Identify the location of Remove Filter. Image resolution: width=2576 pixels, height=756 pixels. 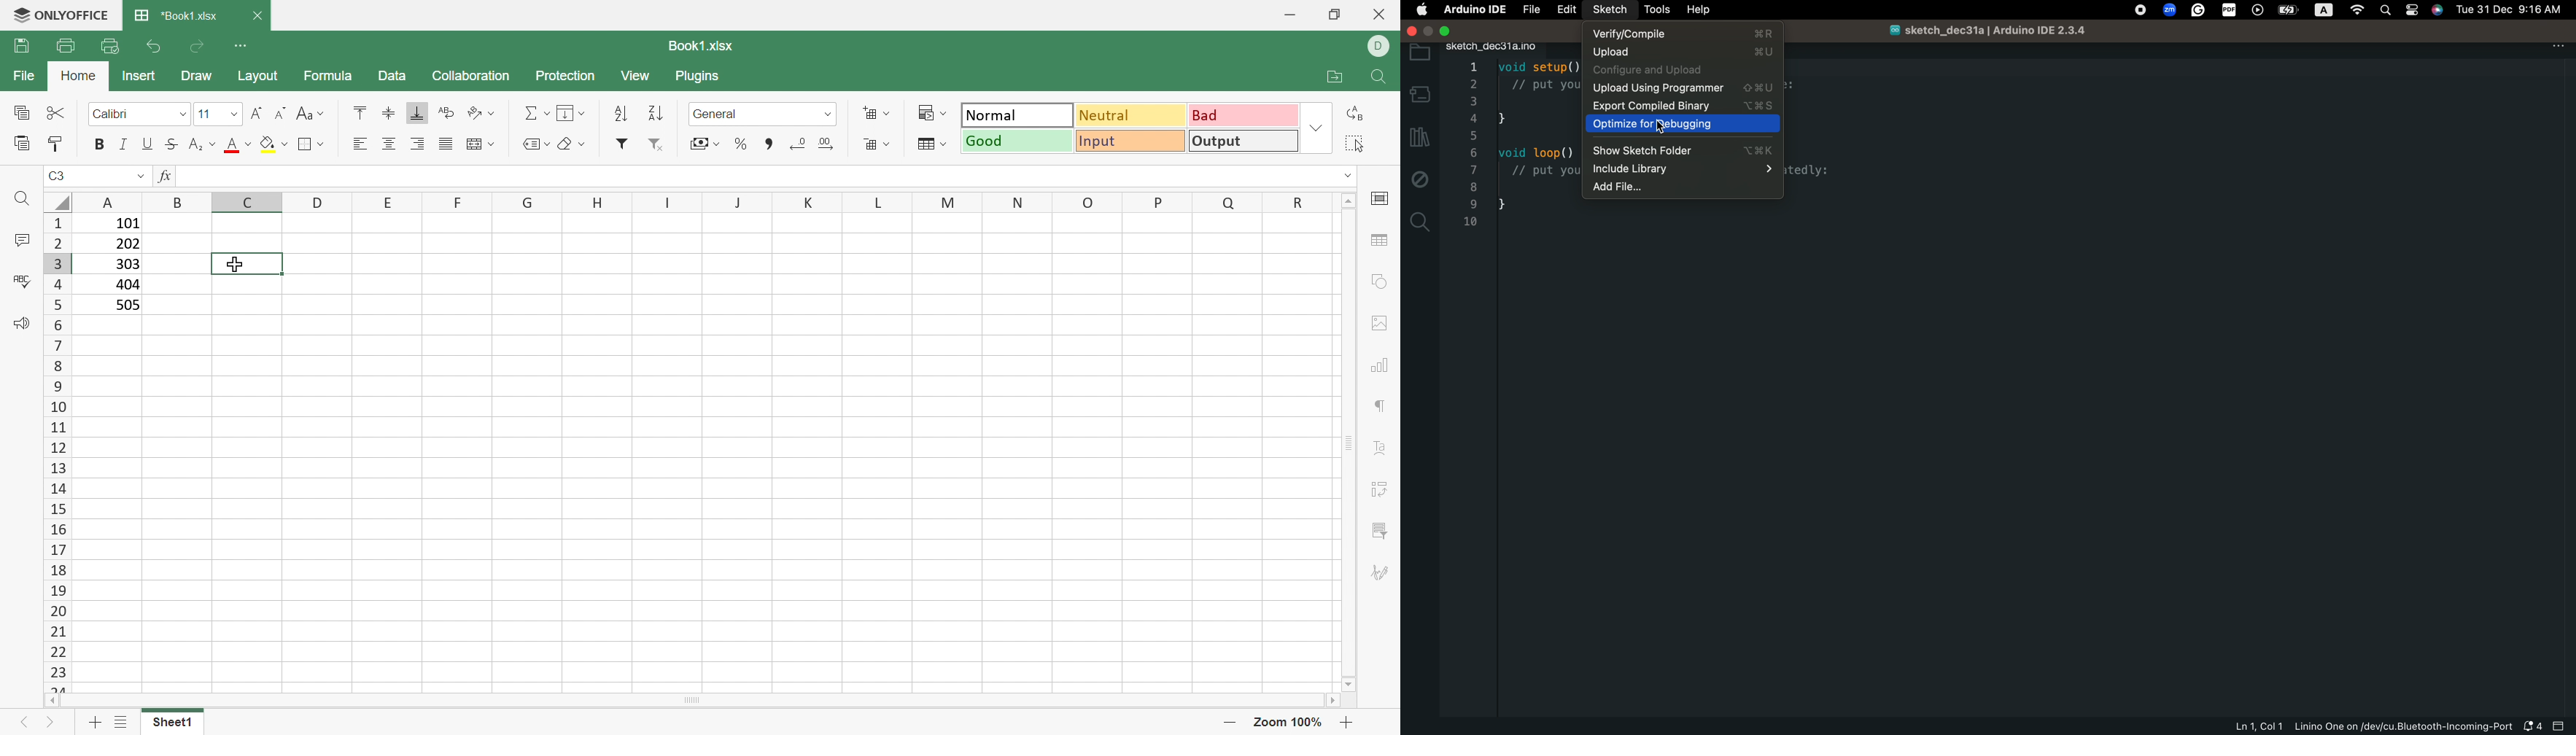
(656, 145).